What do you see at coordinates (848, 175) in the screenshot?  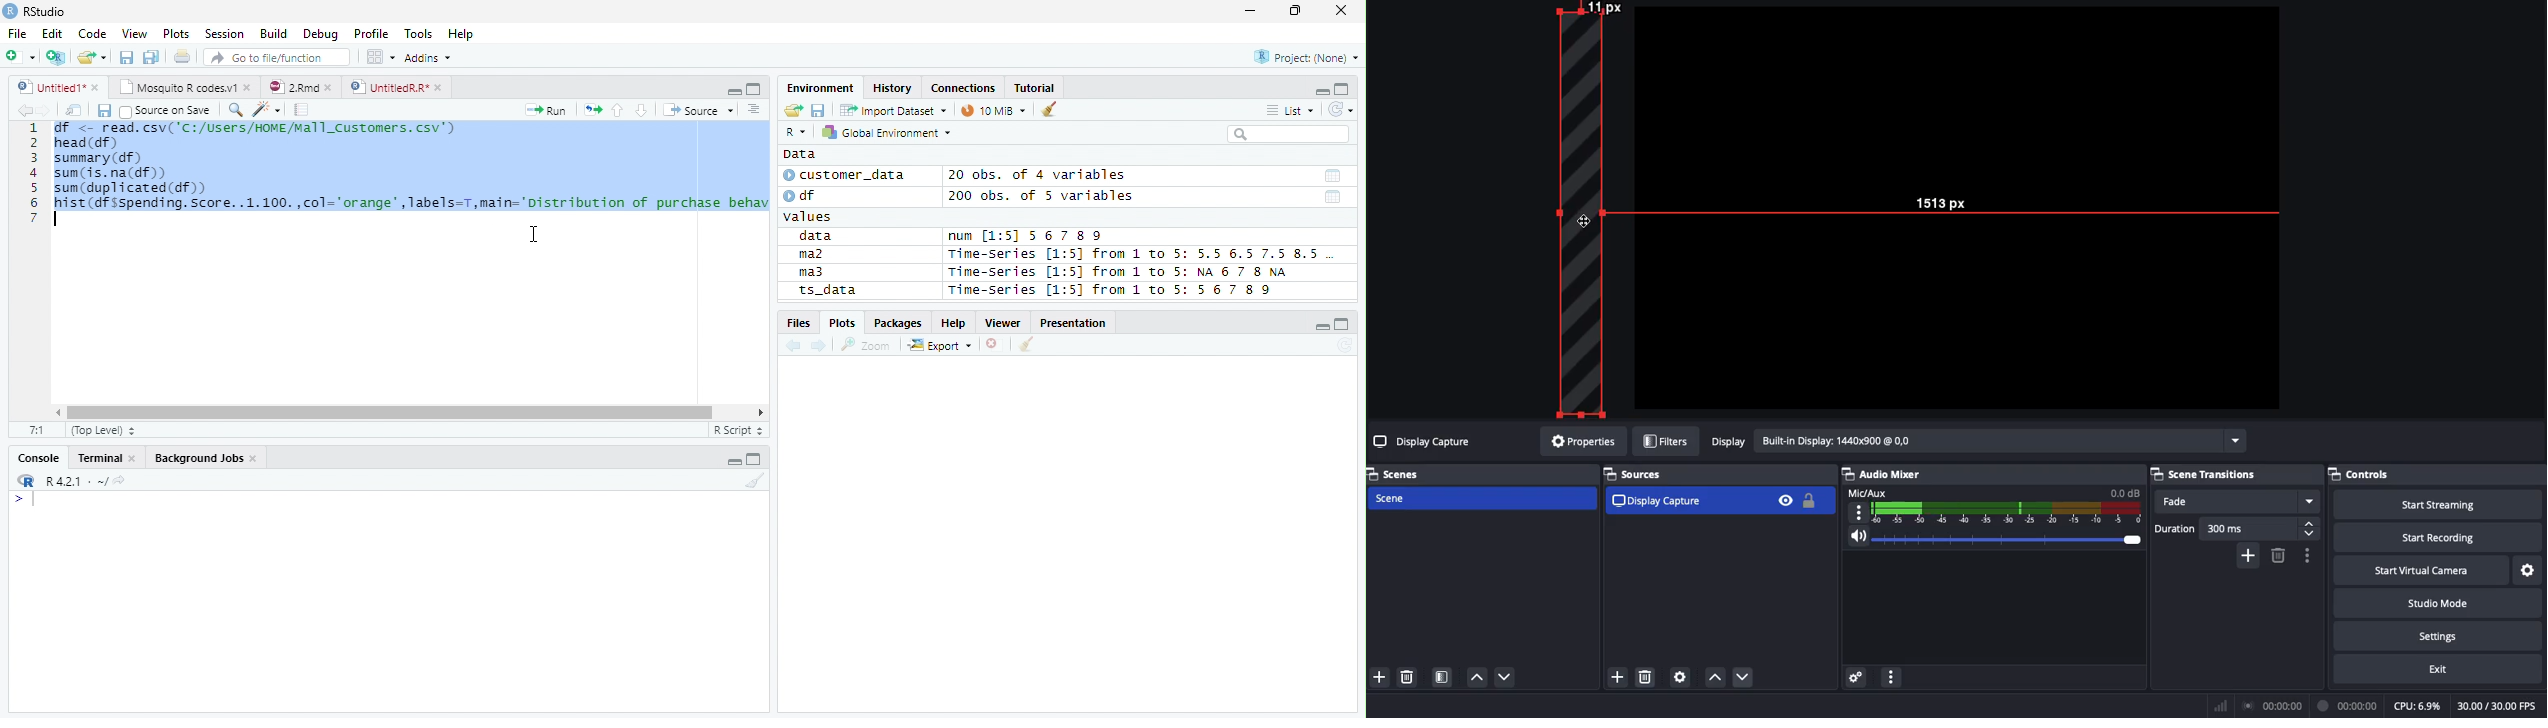 I see `customer_data` at bounding box center [848, 175].